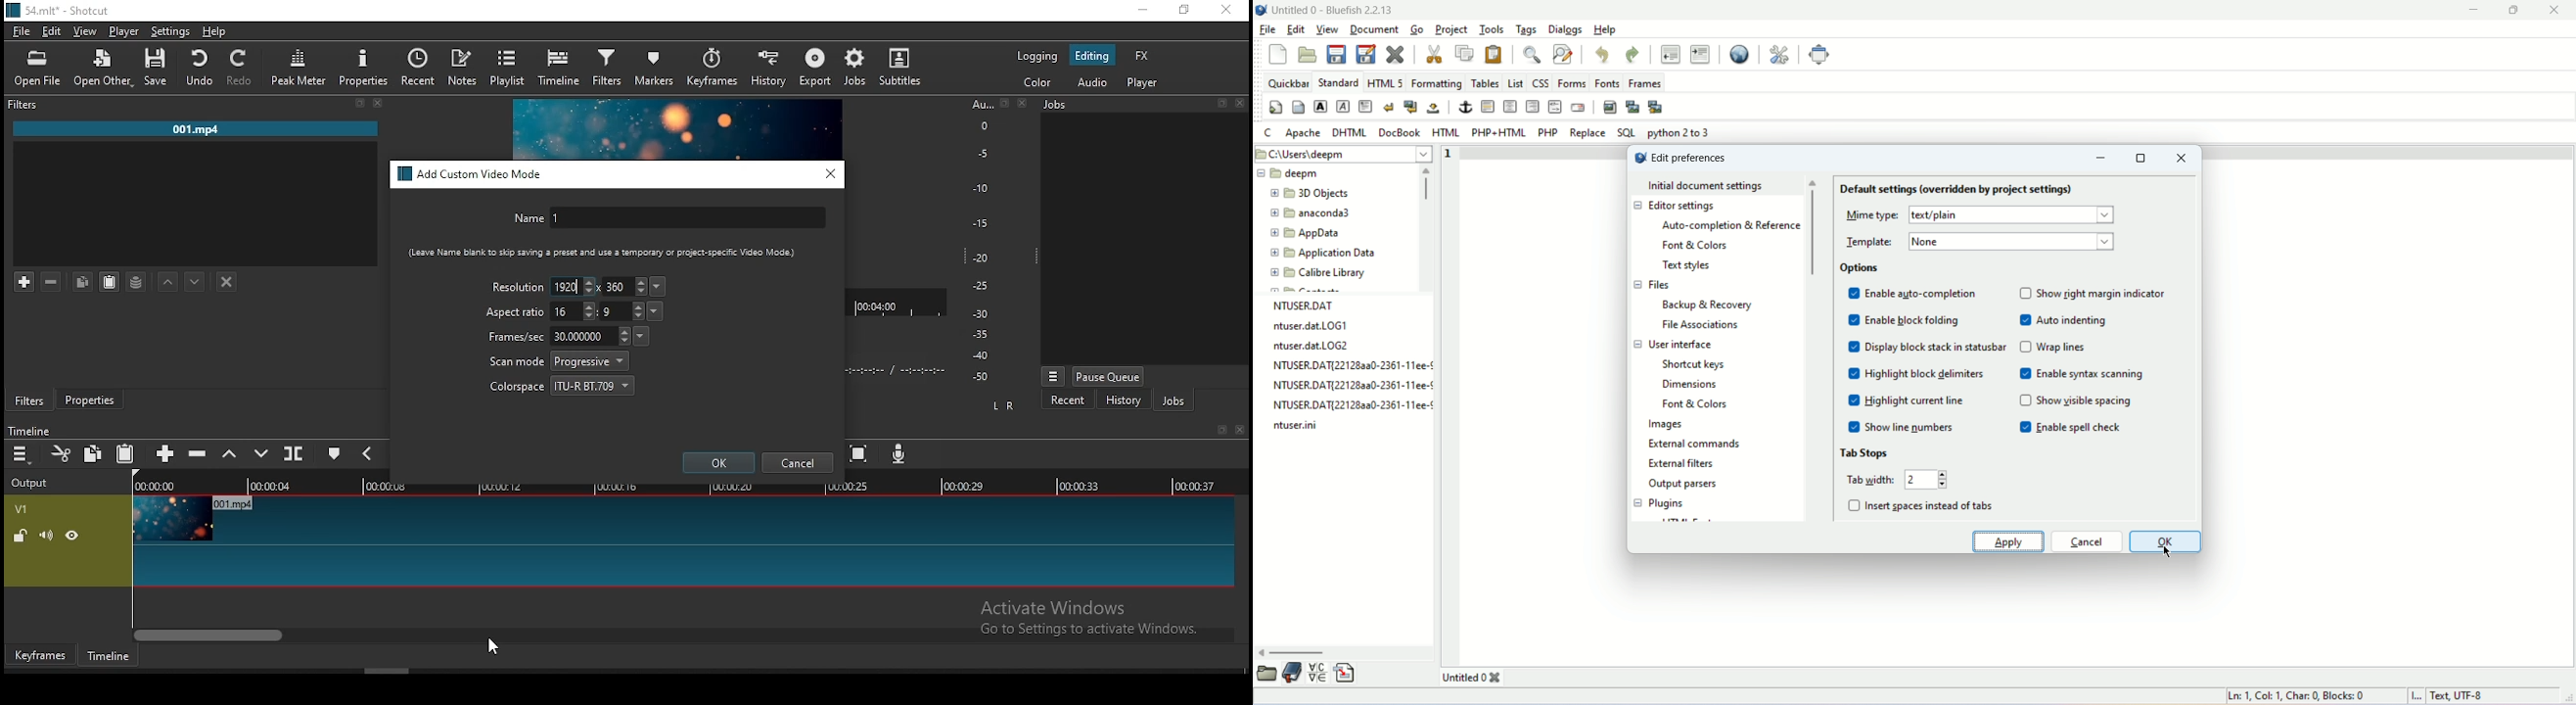  What do you see at coordinates (52, 282) in the screenshot?
I see `remove selected filters` at bounding box center [52, 282].